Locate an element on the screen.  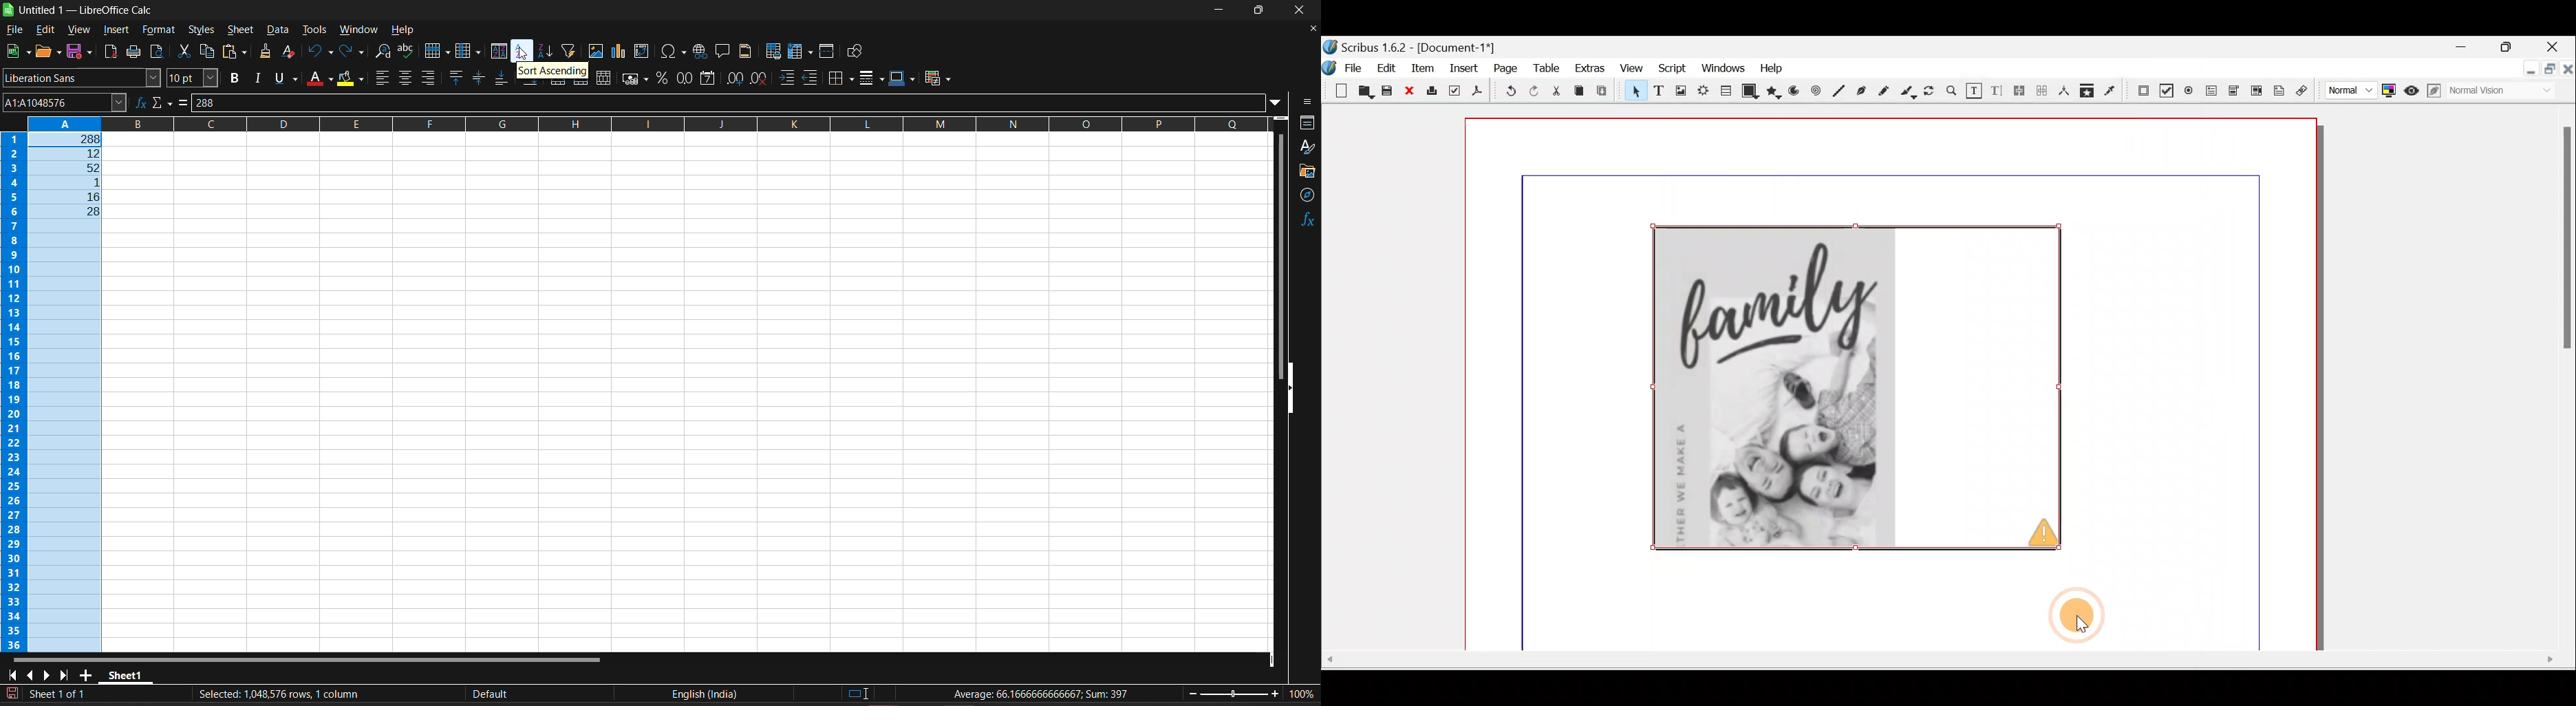
edit is located at coordinates (45, 30).